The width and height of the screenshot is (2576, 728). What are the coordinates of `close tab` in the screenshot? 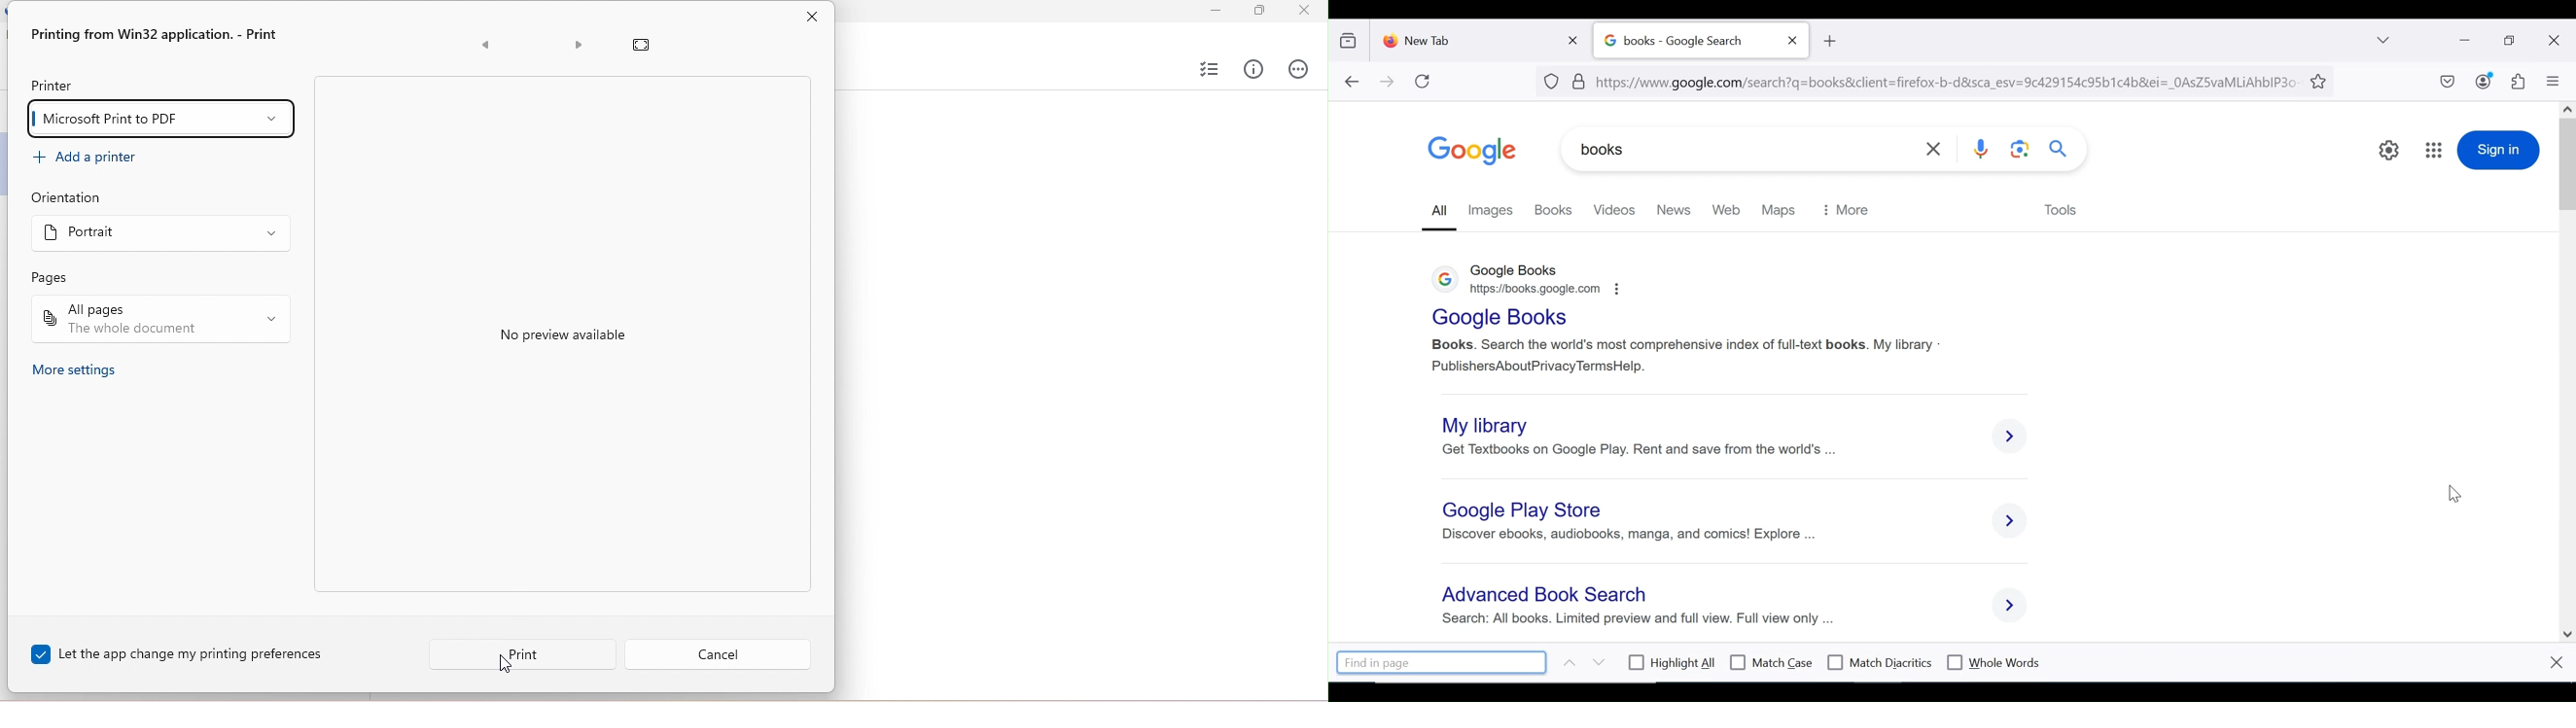 It's located at (1793, 40).